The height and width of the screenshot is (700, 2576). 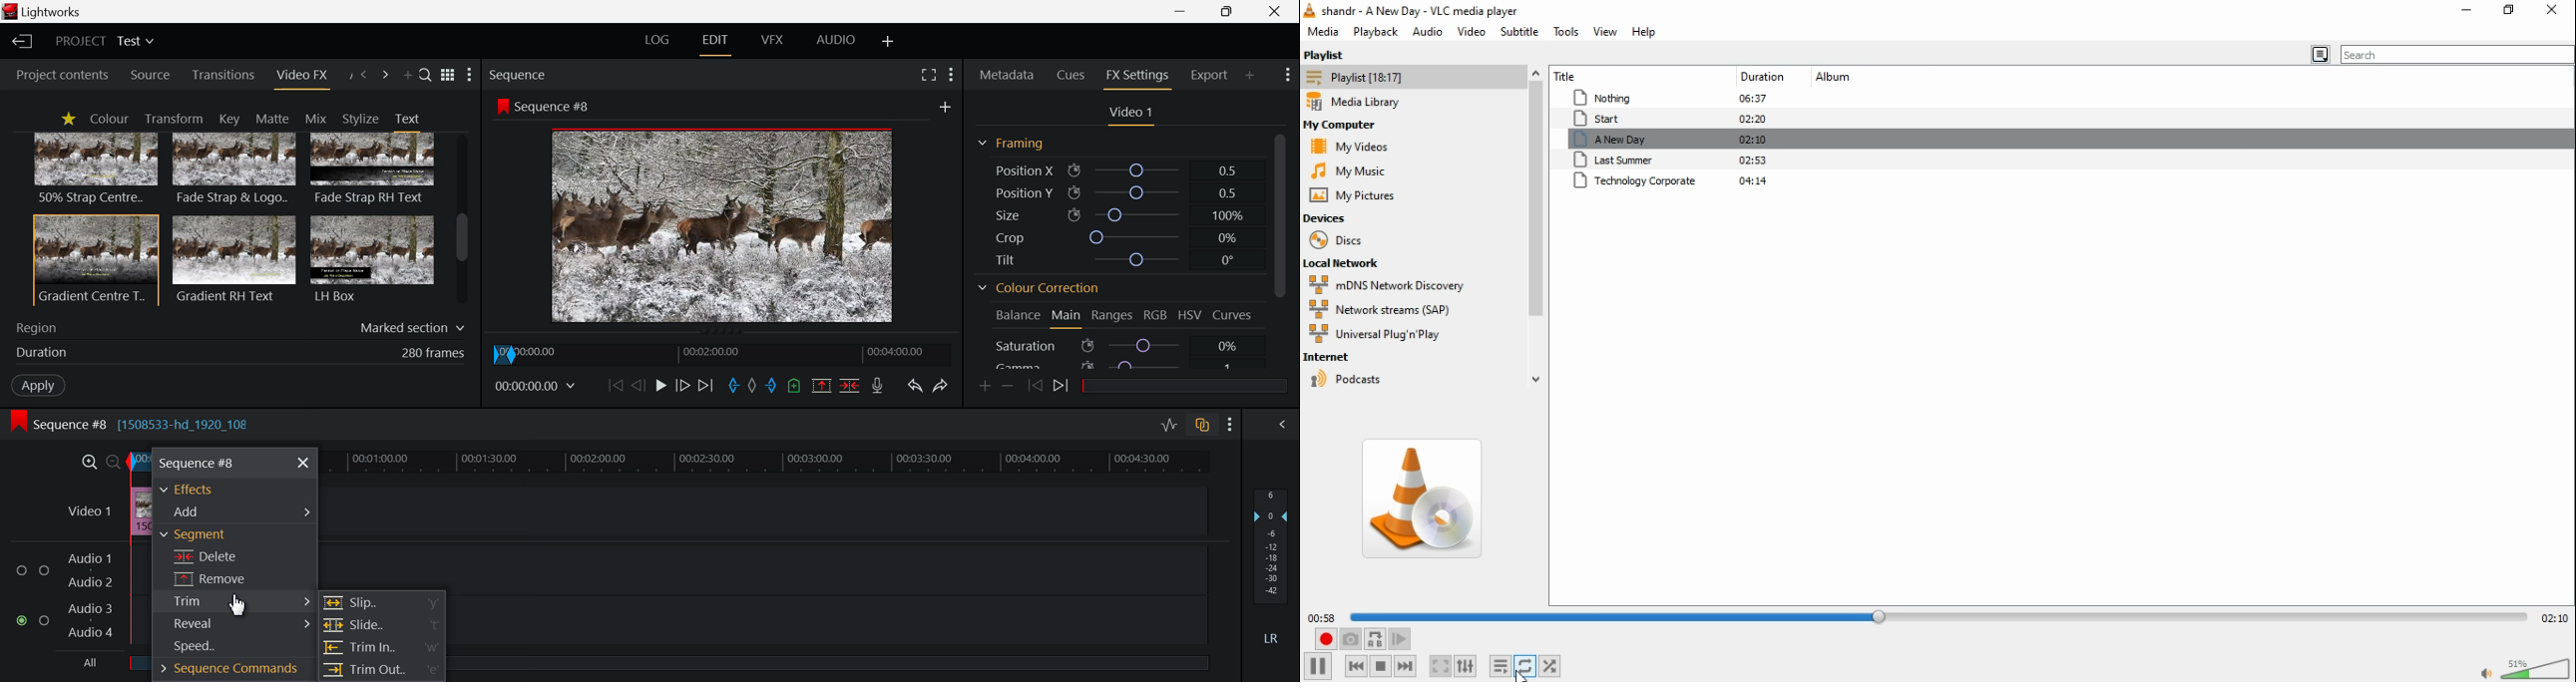 What do you see at coordinates (574, 74) in the screenshot?
I see `Sequence Section Heading ` at bounding box center [574, 74].